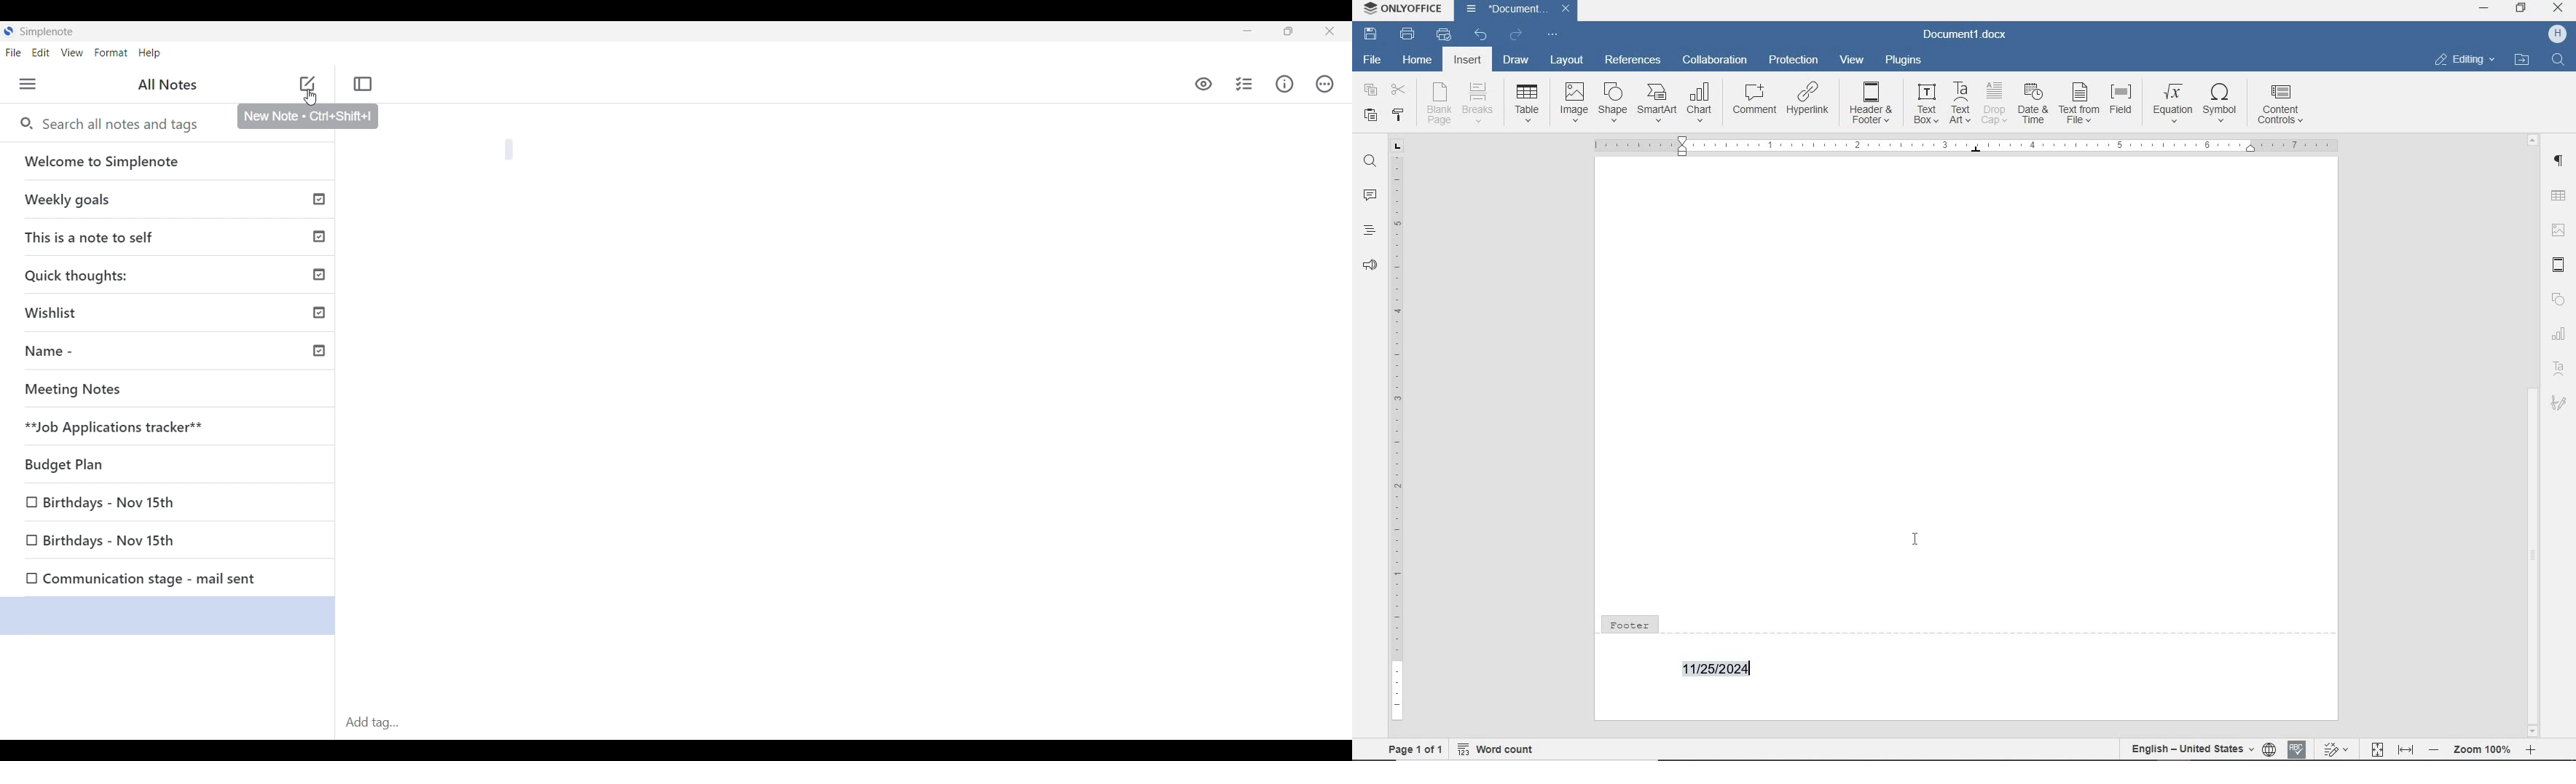 Image resolution: width=2576 pixels, height=784 pixels. What do you see at coordinates (1701, 101) in the screenshot?
I see `chart` at bounding box center [1701, 101].